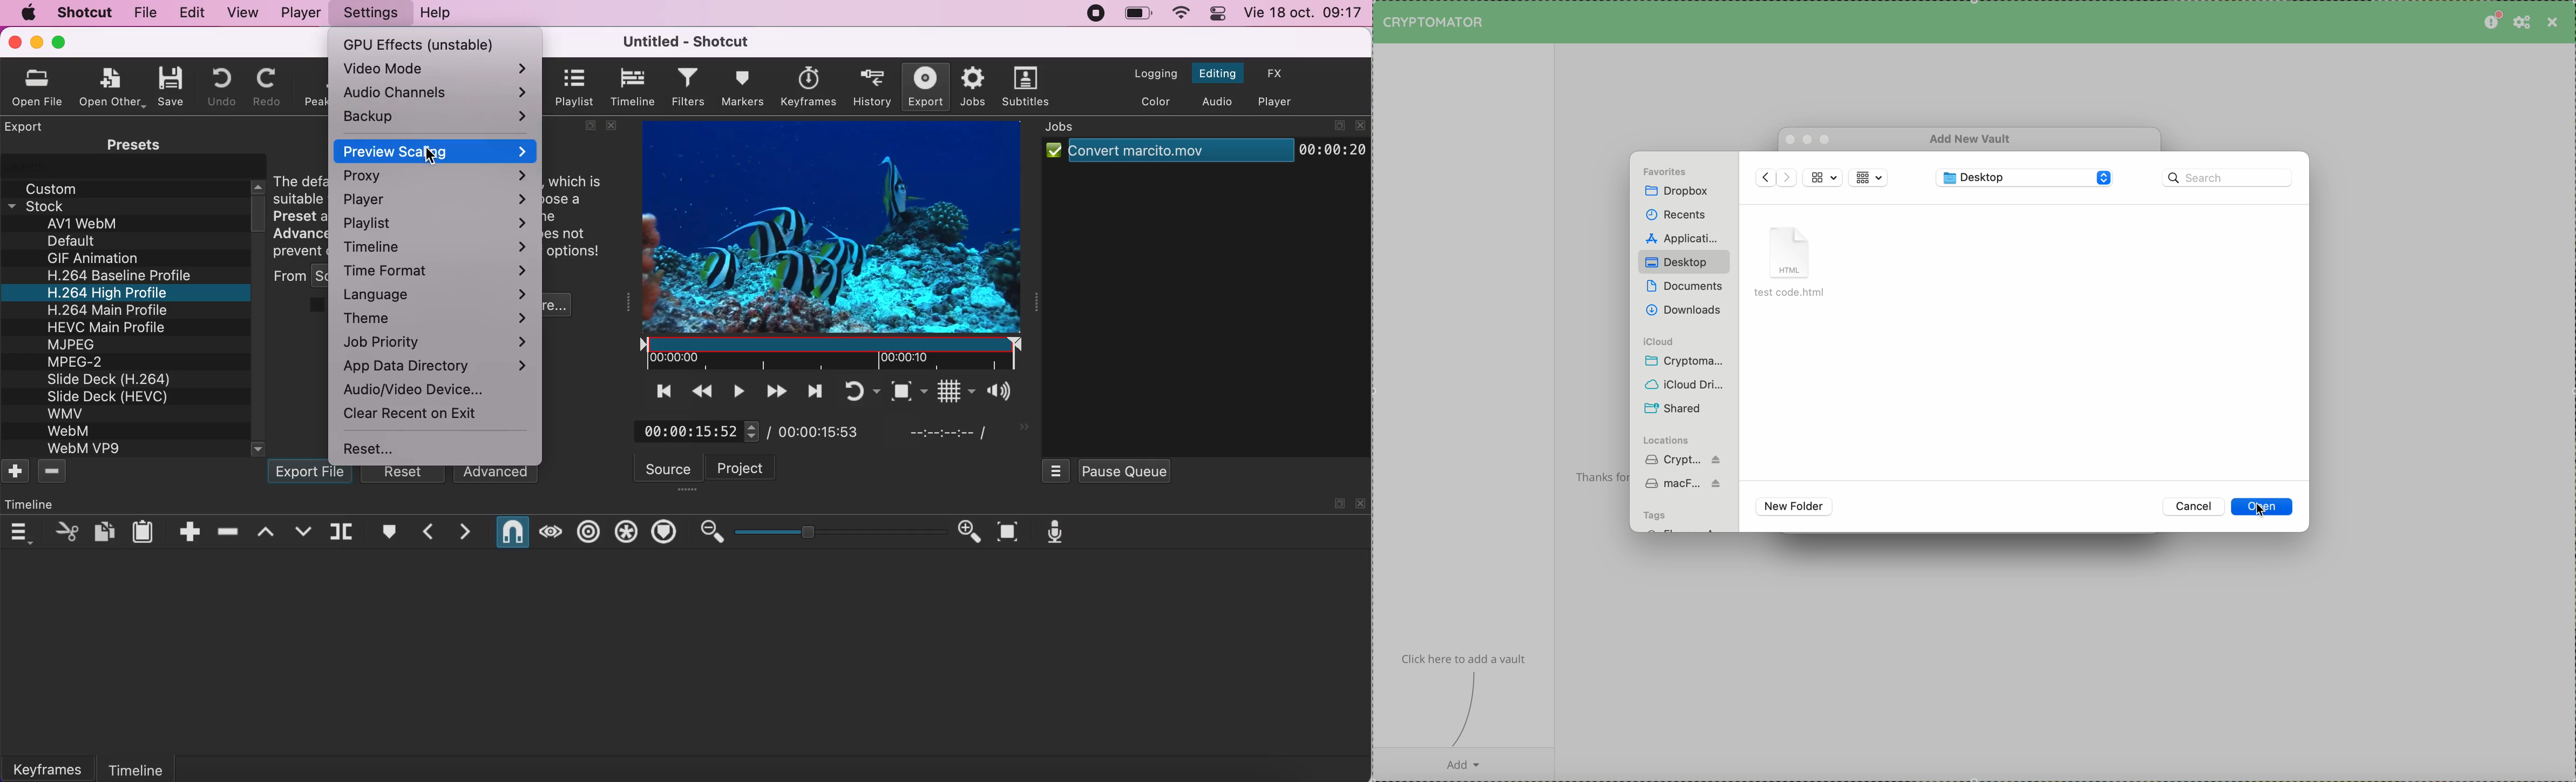  I want to click on project, so click(753, 467).